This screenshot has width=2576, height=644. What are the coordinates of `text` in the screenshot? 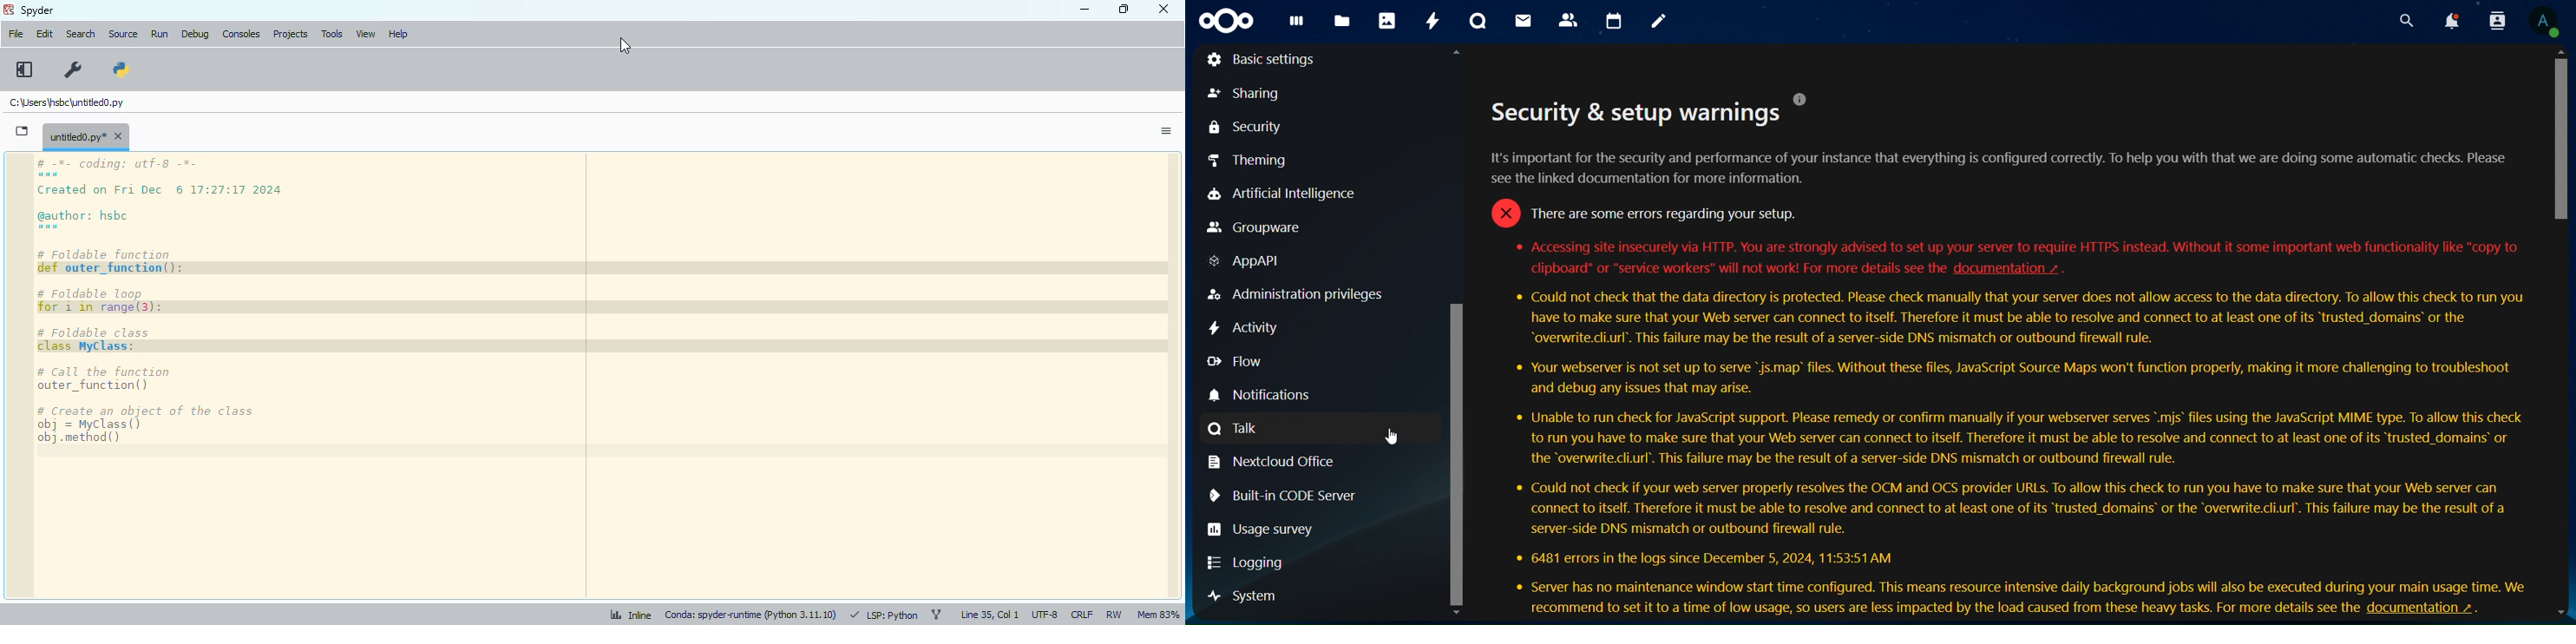 It's located at (2008, 439).